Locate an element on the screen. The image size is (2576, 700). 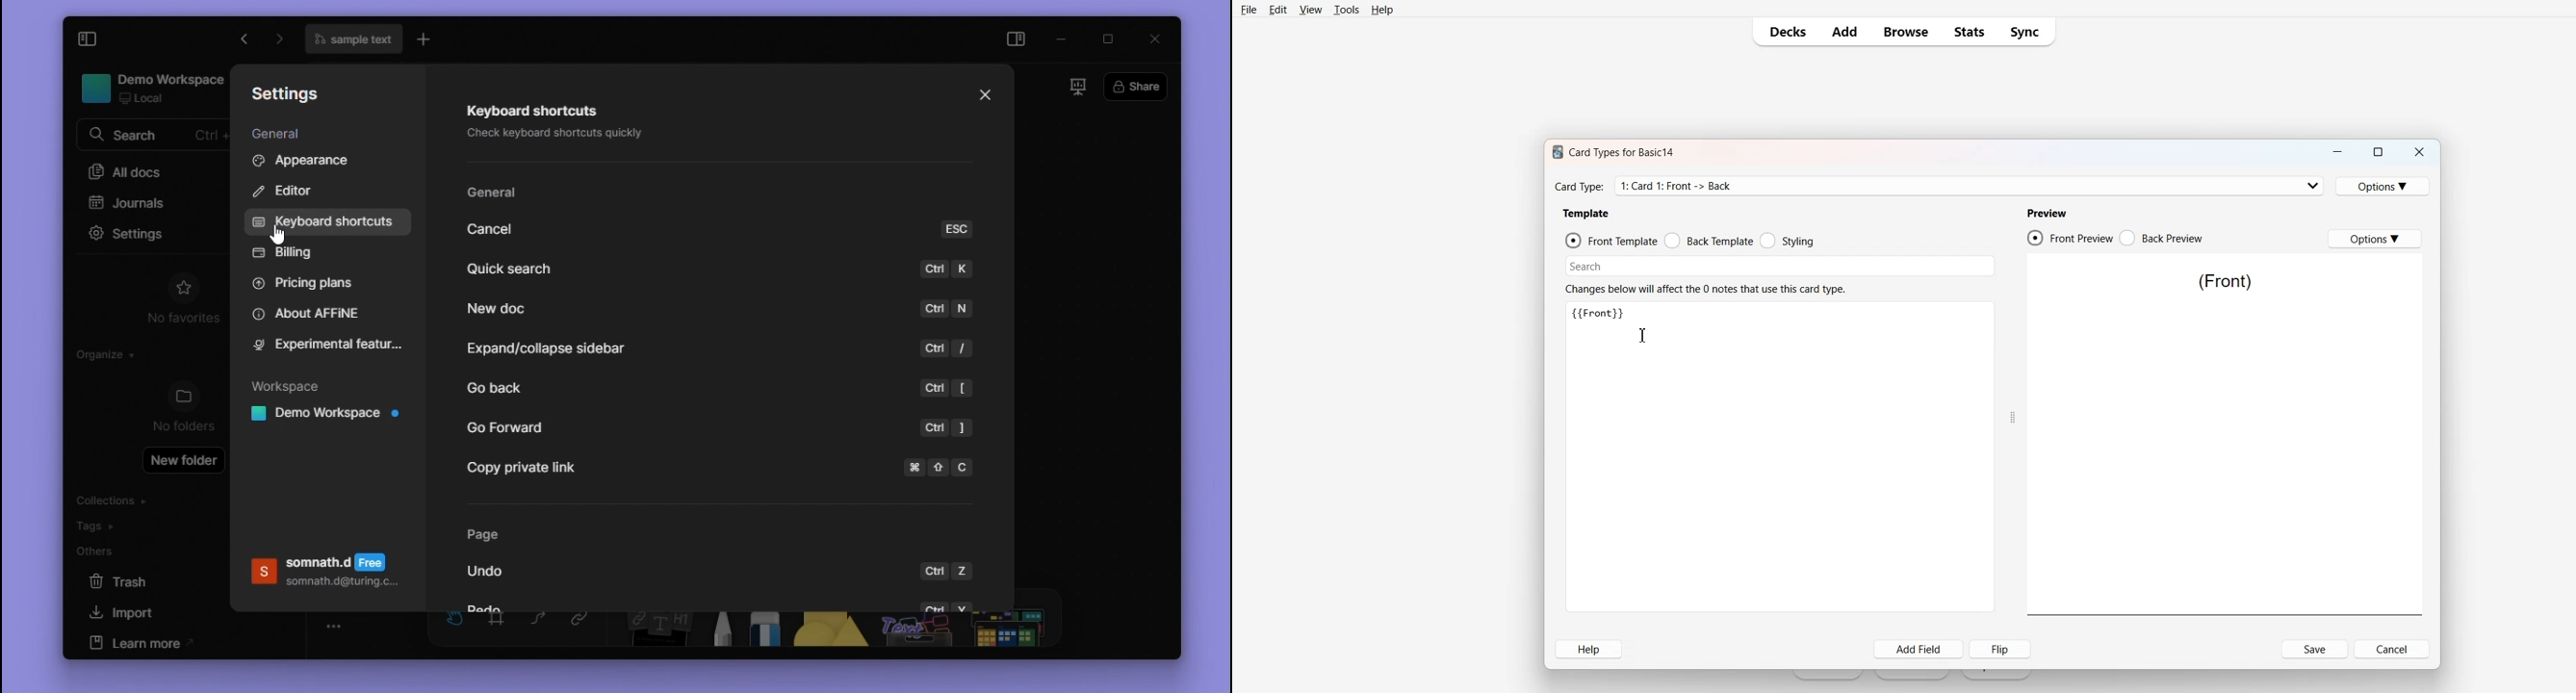
Go back is located at coordinates (523, 392).